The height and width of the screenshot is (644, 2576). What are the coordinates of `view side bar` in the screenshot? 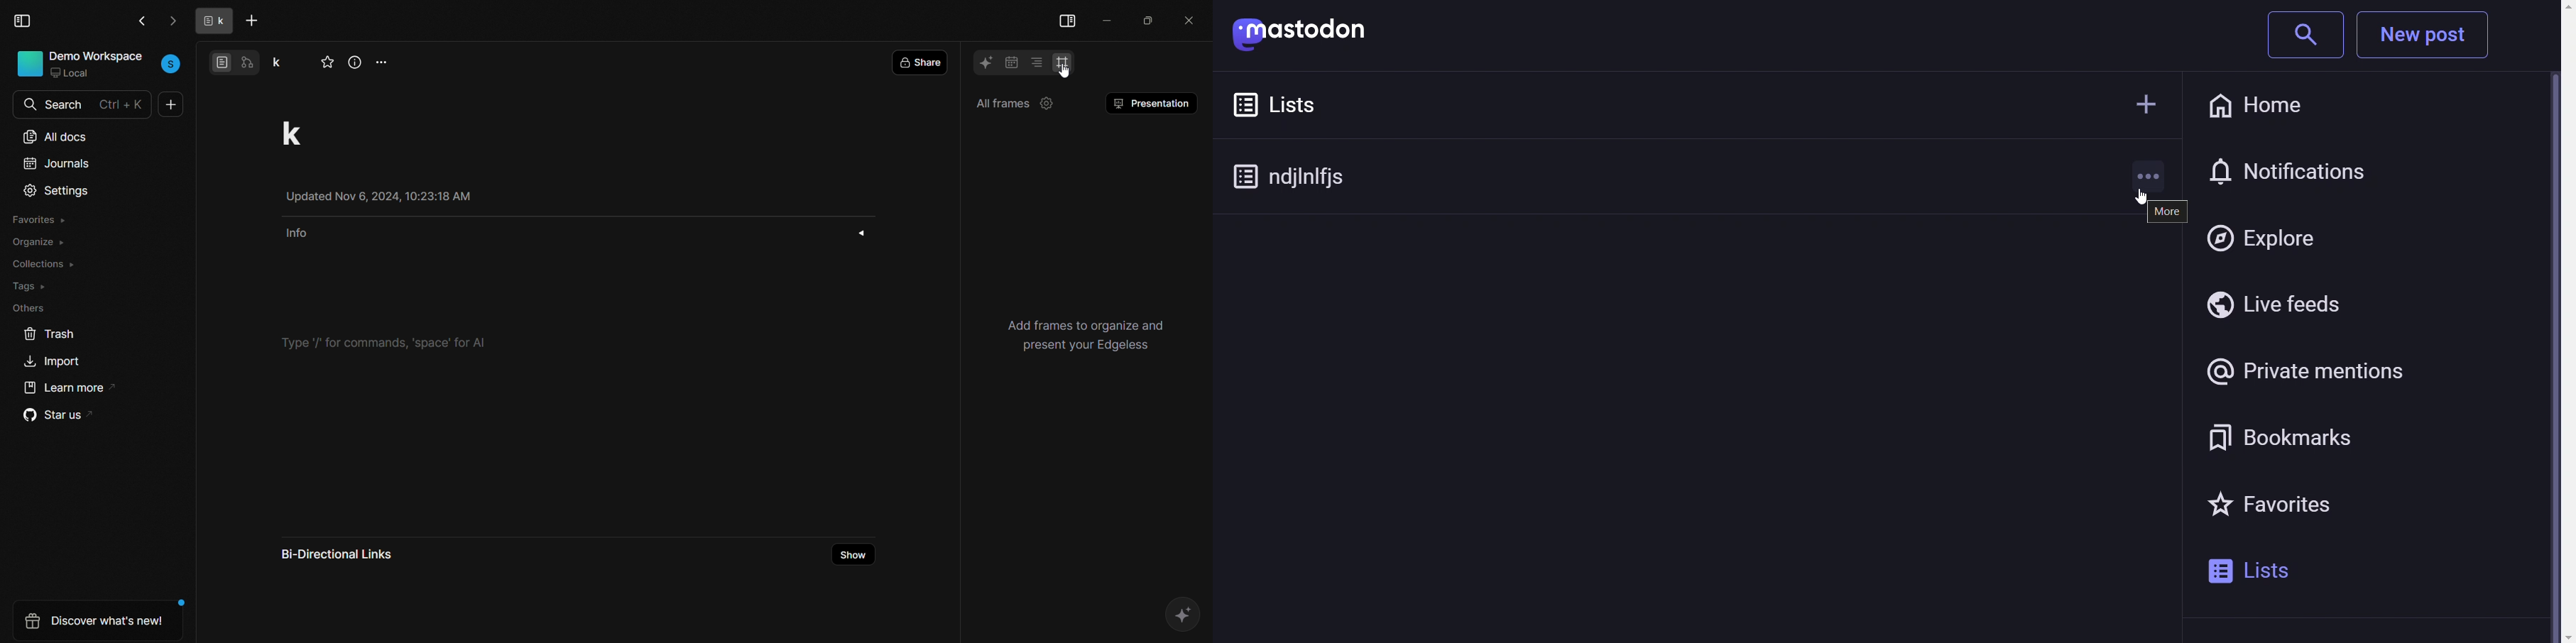 It's located at (1068, 18).